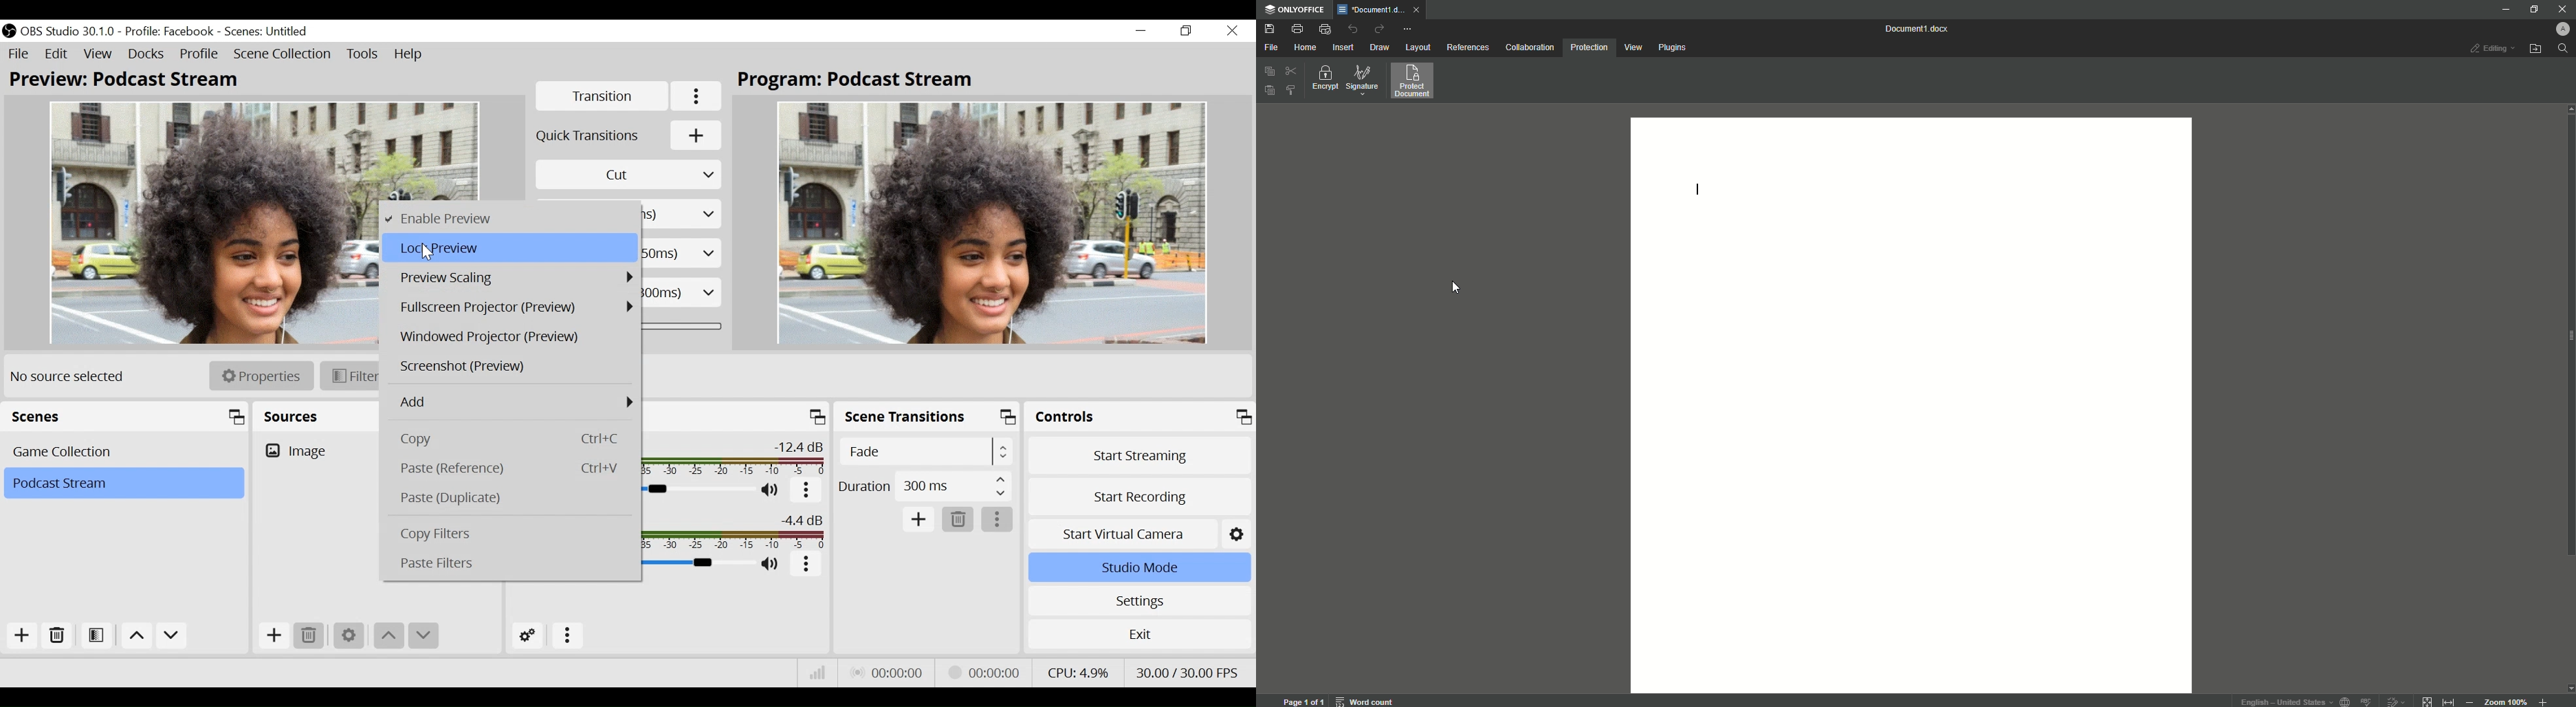  What do you see at coordinates (2469, 701) in the screenshot?
I see `Zoom out` at bounding box center [2469, 701].